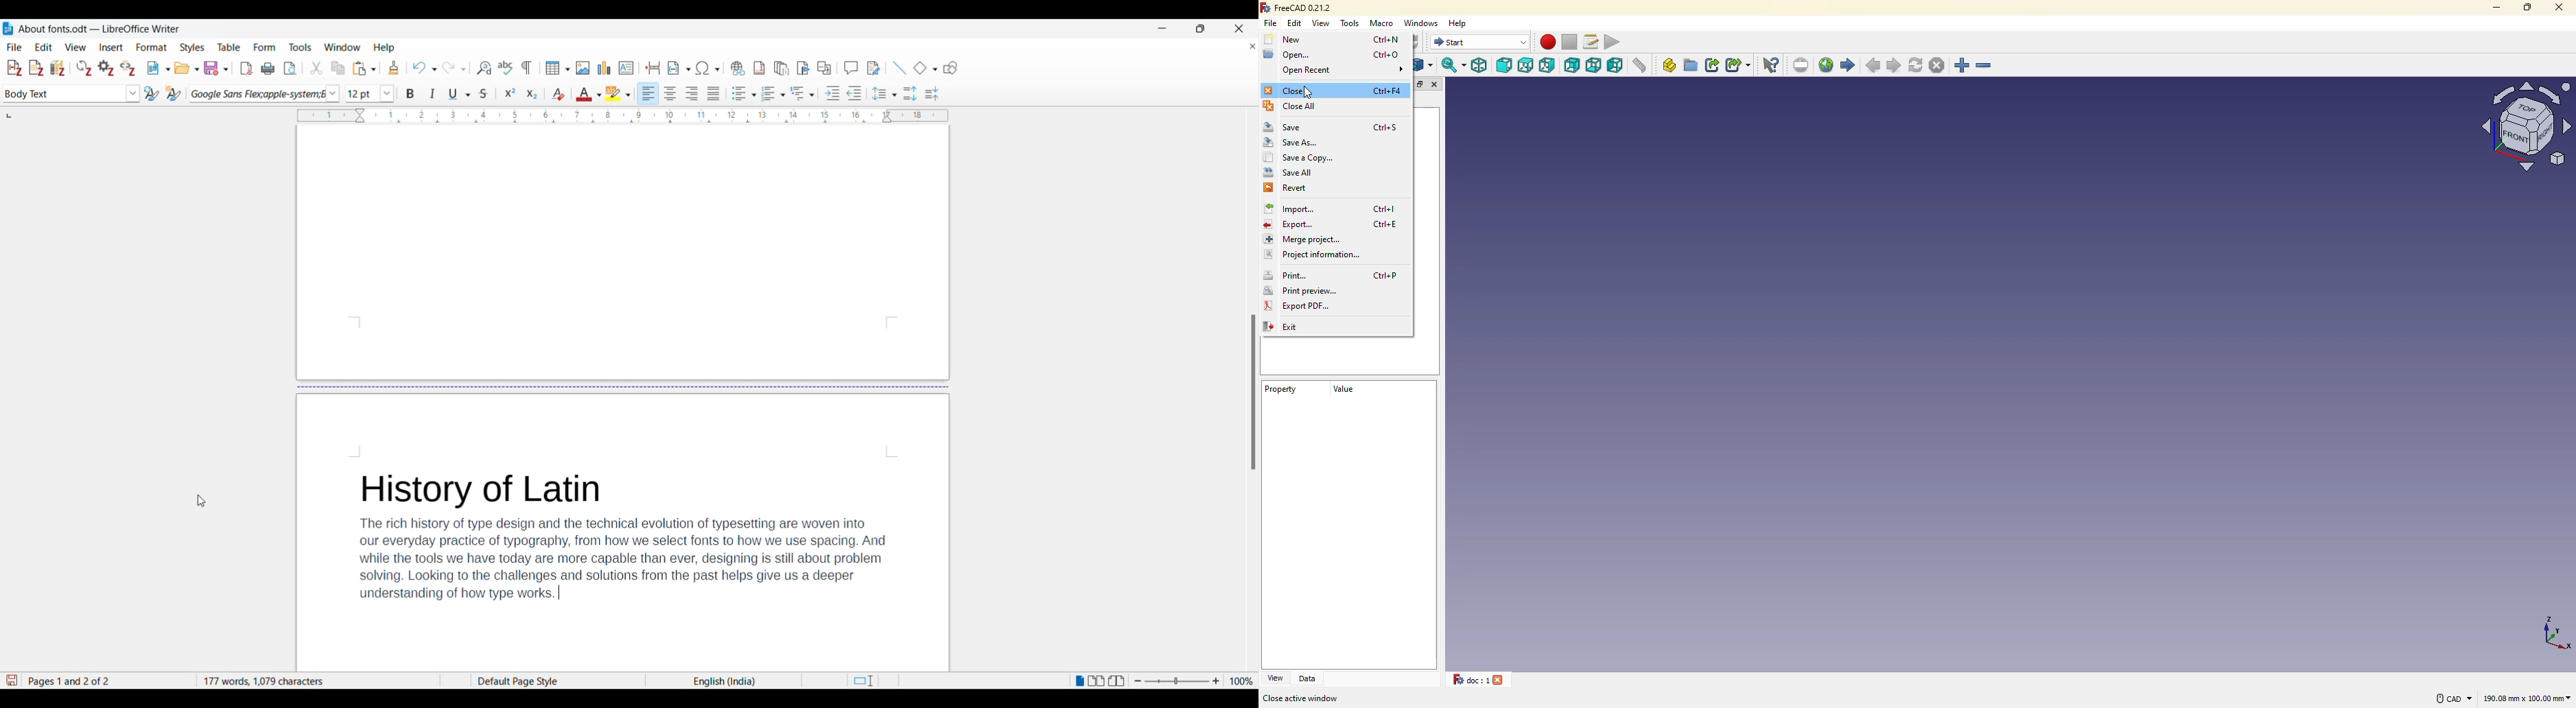  Describe the element at coordinates (1505, 67) in the screenshot. I see `front` at that location.